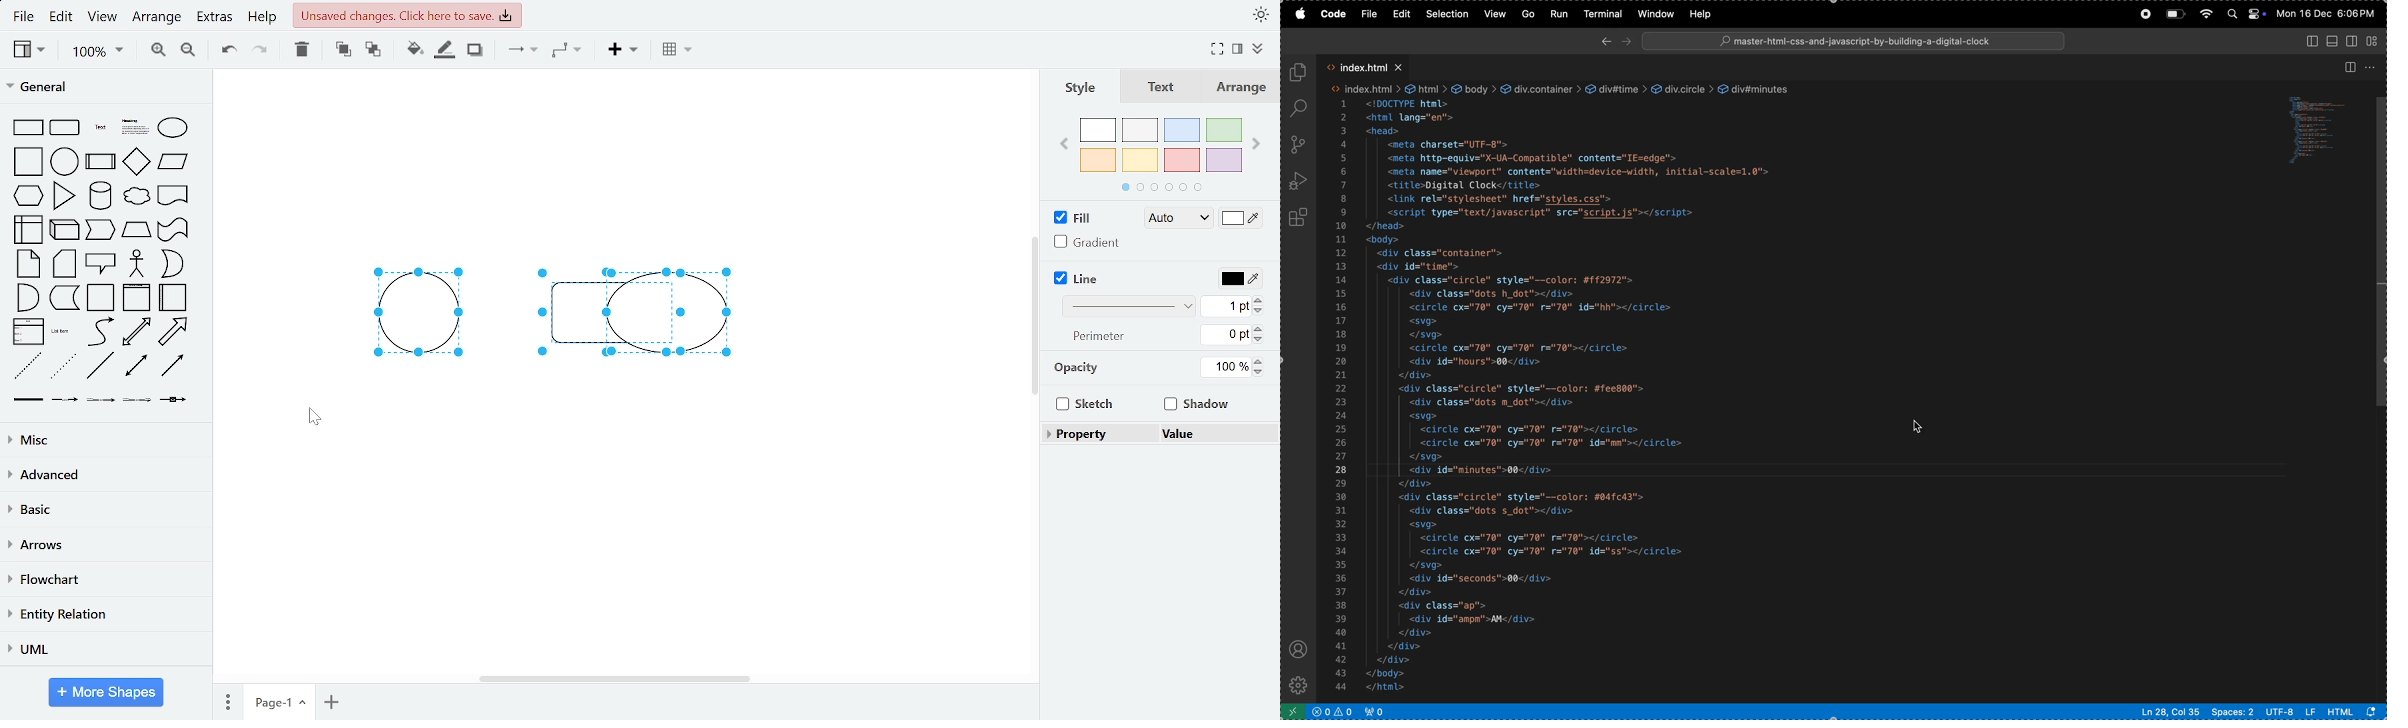  What do you see at coordinates (1237, 49) in the screenshot?
I see `format` at bounding box center [1237, 49].